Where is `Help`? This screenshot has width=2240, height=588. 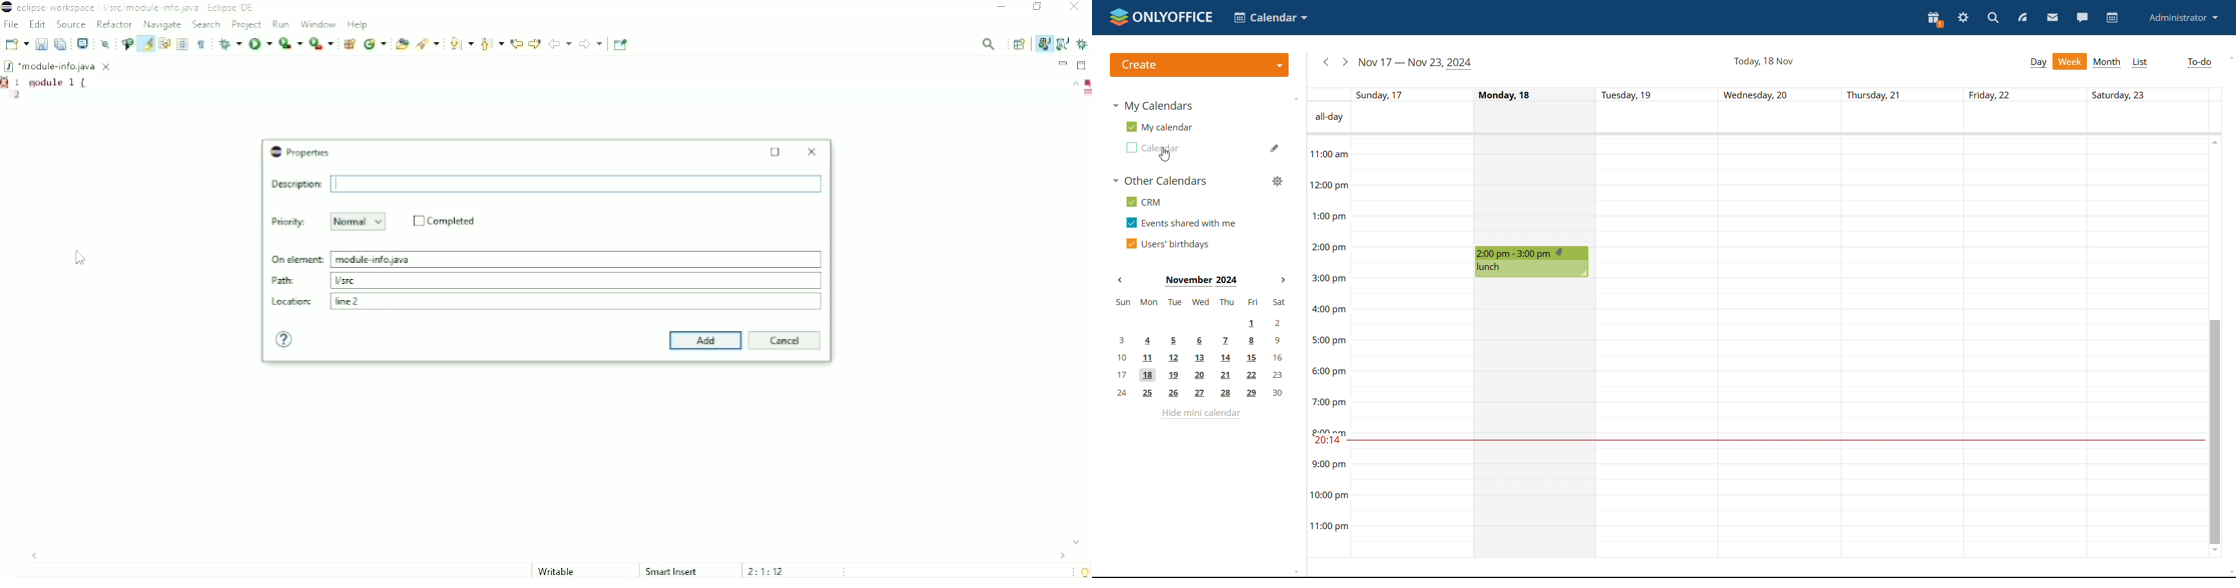 Help is located at coordinates (286, 340).